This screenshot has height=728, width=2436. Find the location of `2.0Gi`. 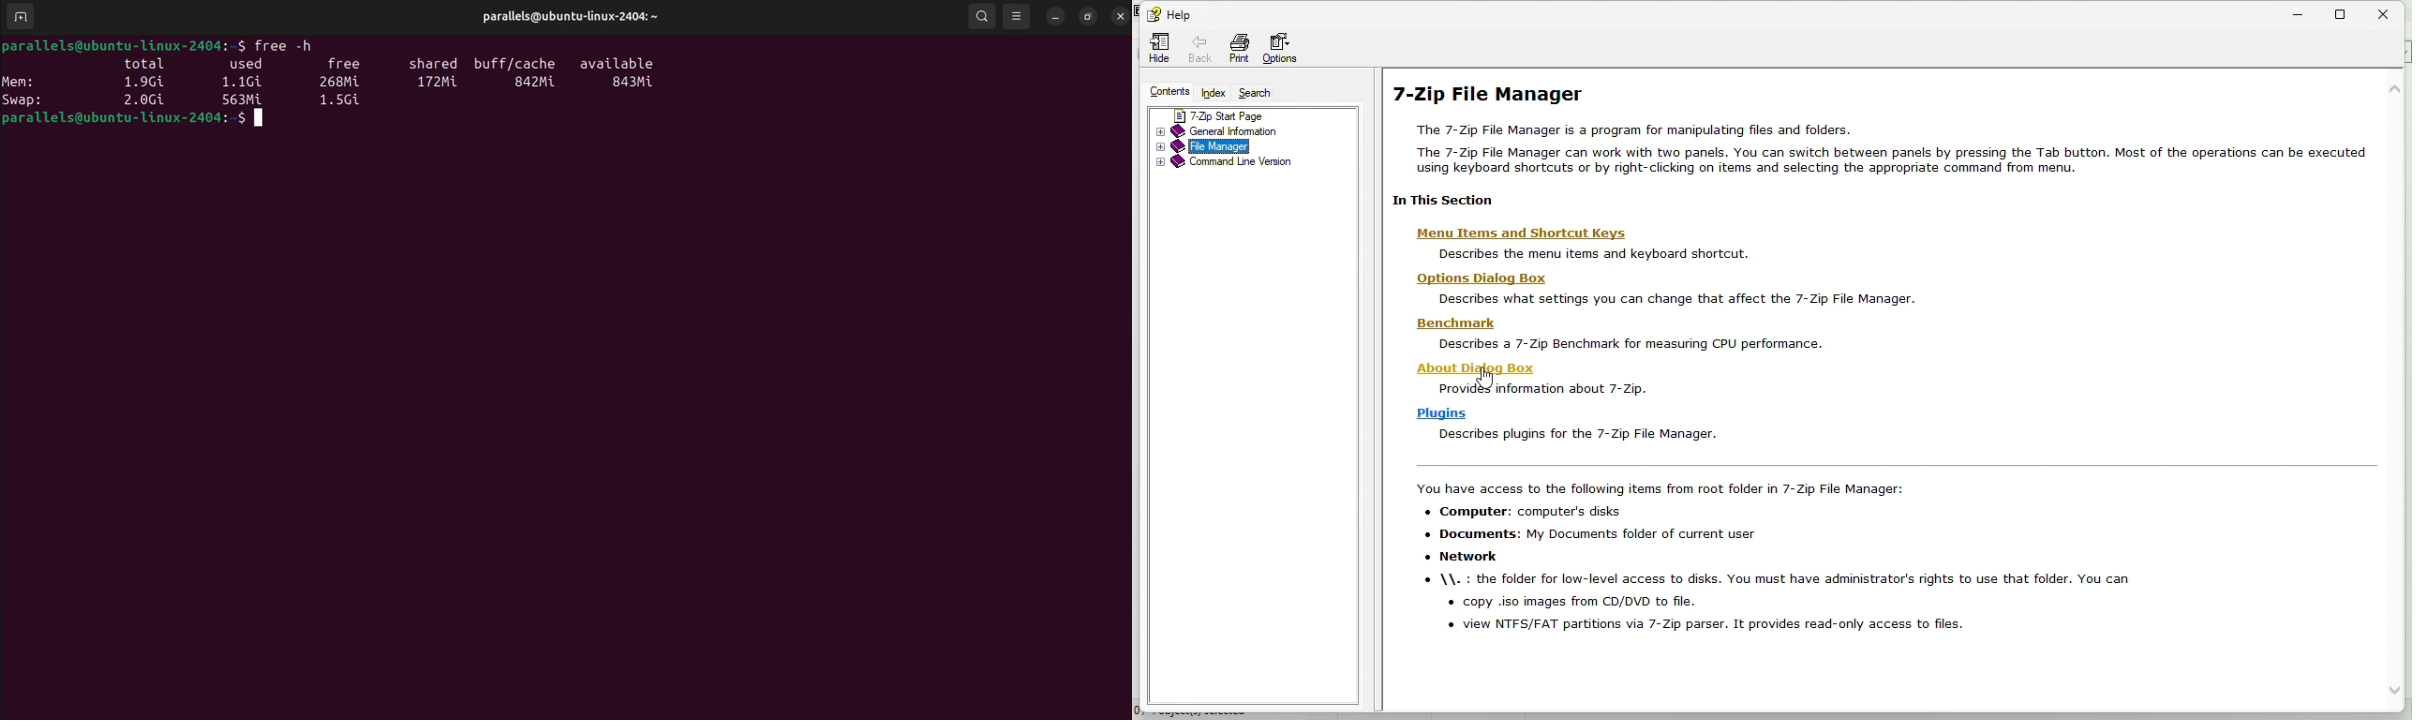

2.0Gi is located at coordinates (145, 99).